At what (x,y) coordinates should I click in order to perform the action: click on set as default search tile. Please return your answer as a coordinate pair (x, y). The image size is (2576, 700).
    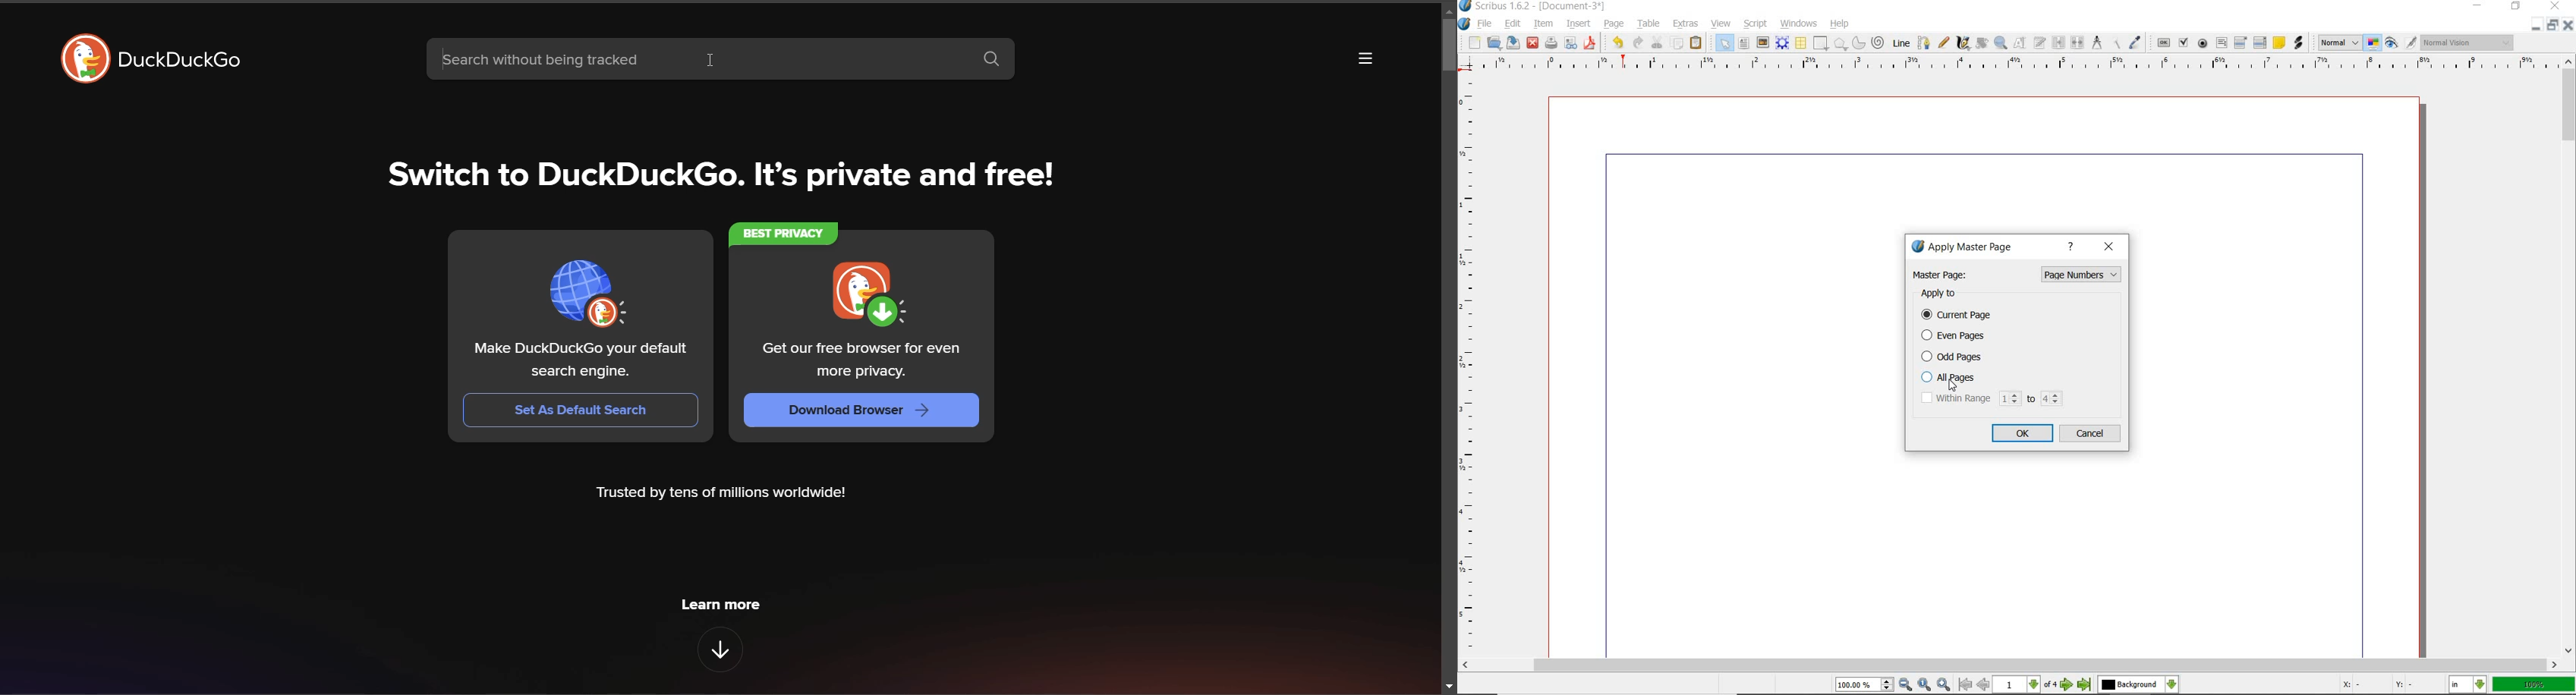
    Looking at the image, I should click on (594, 288).